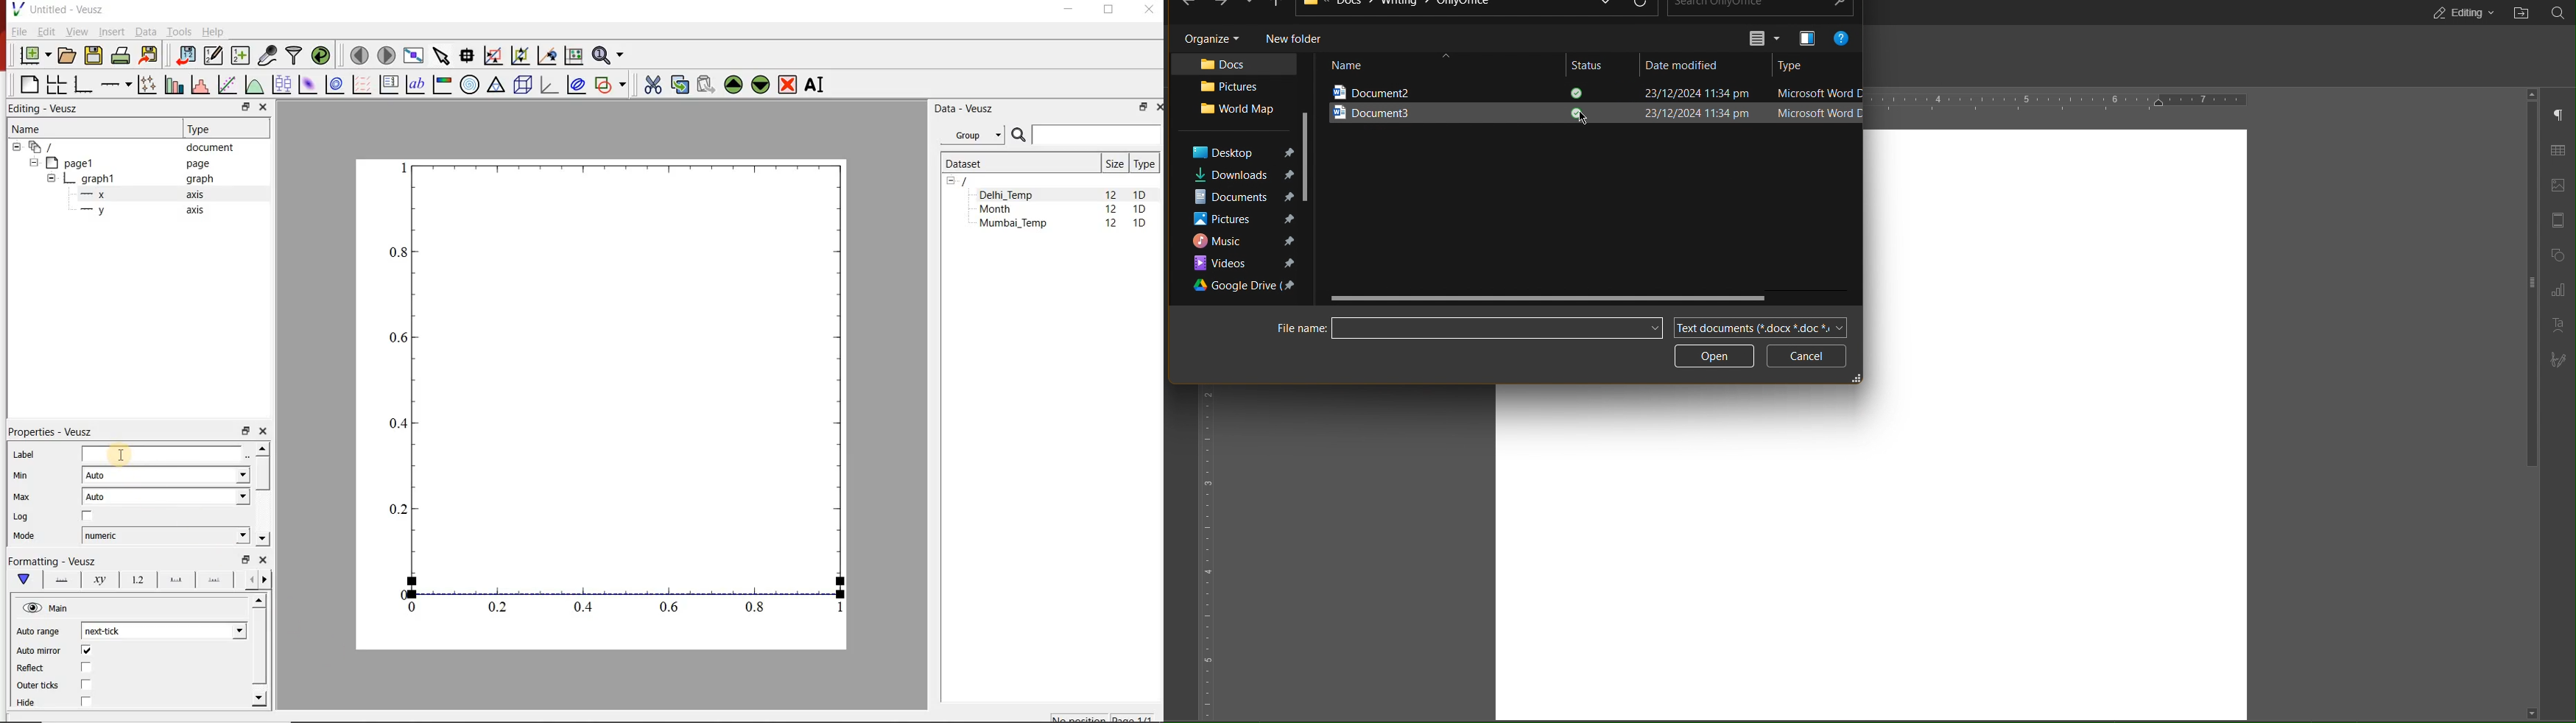 Image resolution: width=2576 pixels, height=728 pixels. Describe the element at coordinates (1243, 221) in the screenshot. I see `Pictures` at that location.